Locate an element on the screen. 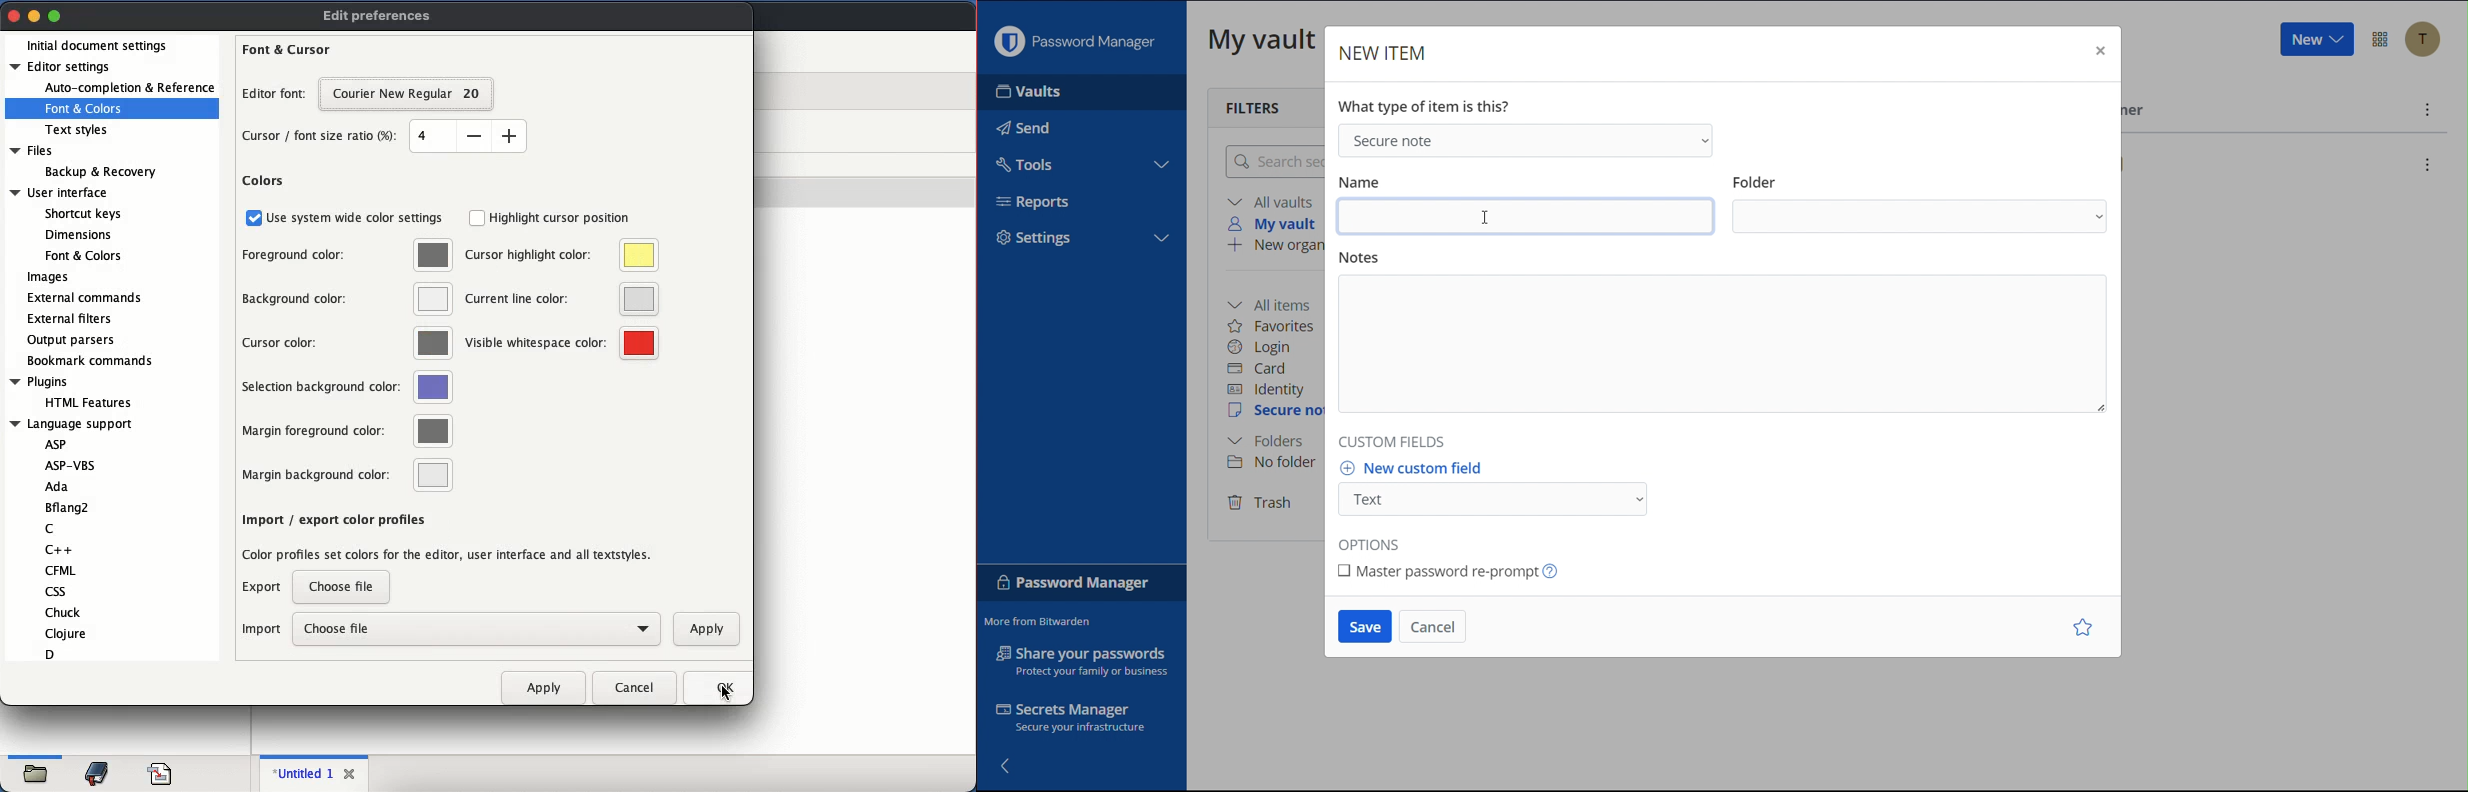  Favorites is located at coordinates (1272, 326).